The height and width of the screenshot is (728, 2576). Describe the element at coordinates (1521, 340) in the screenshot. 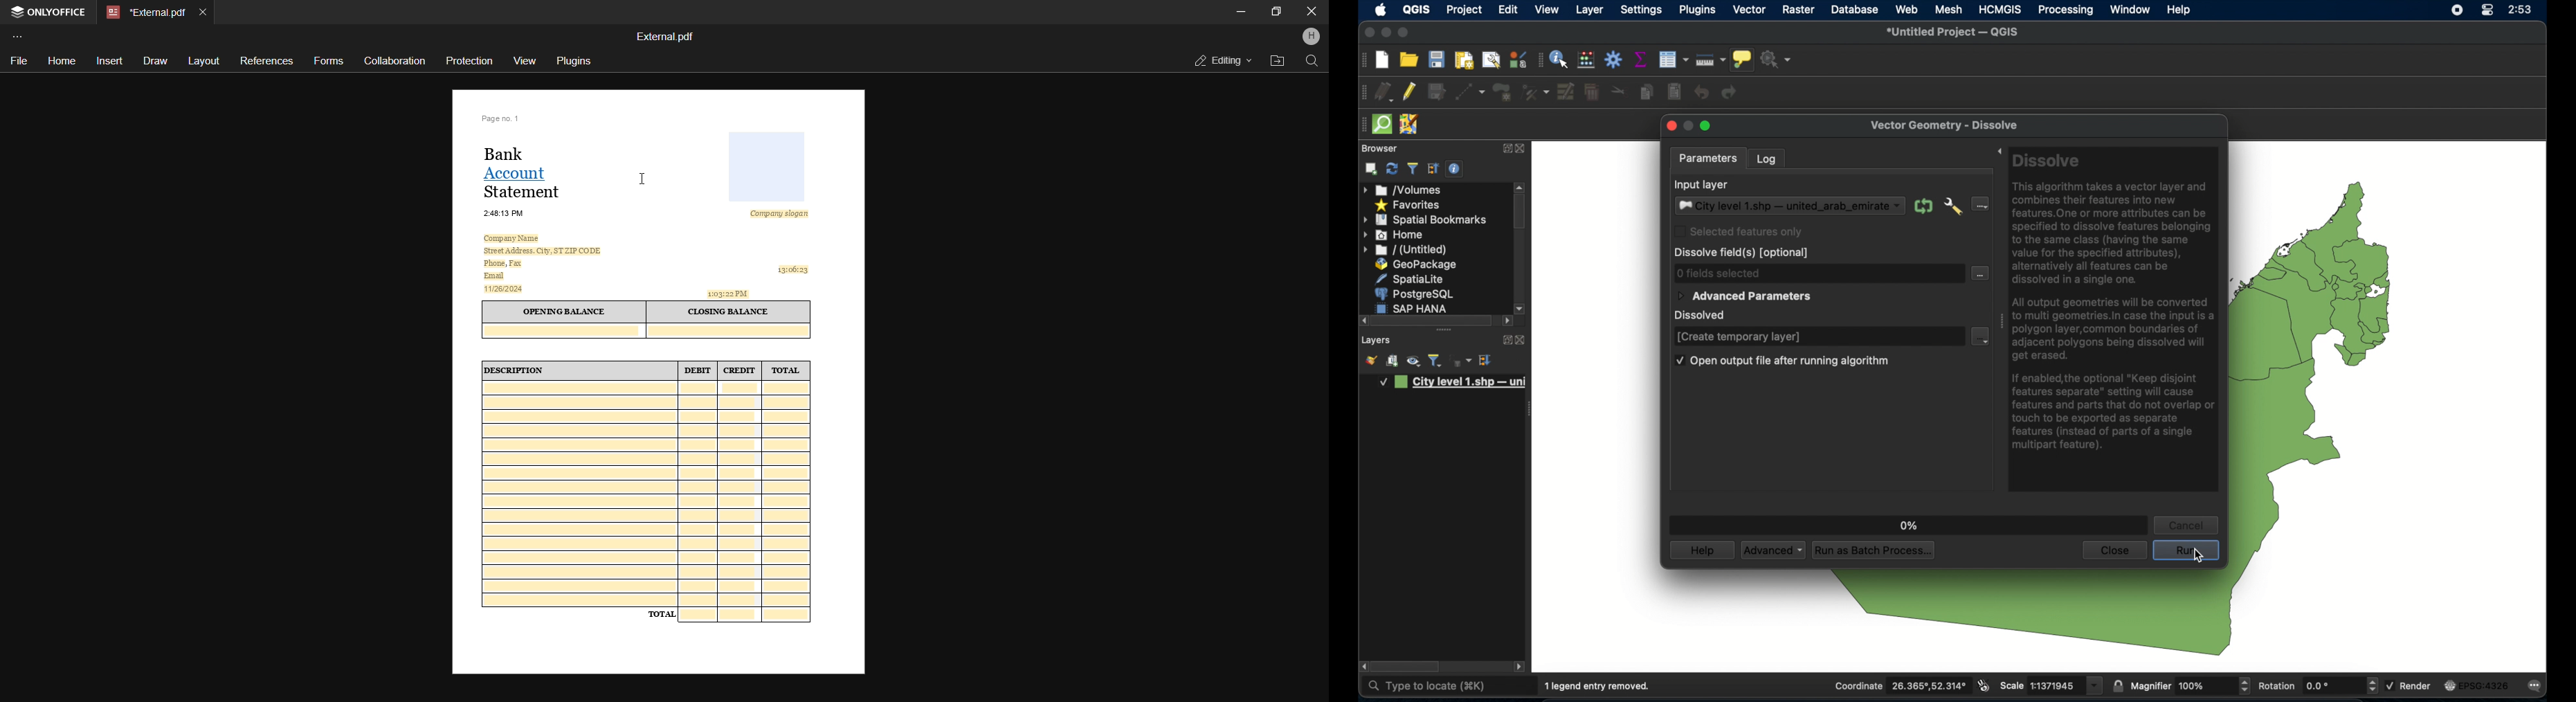

I see `close` at that location.